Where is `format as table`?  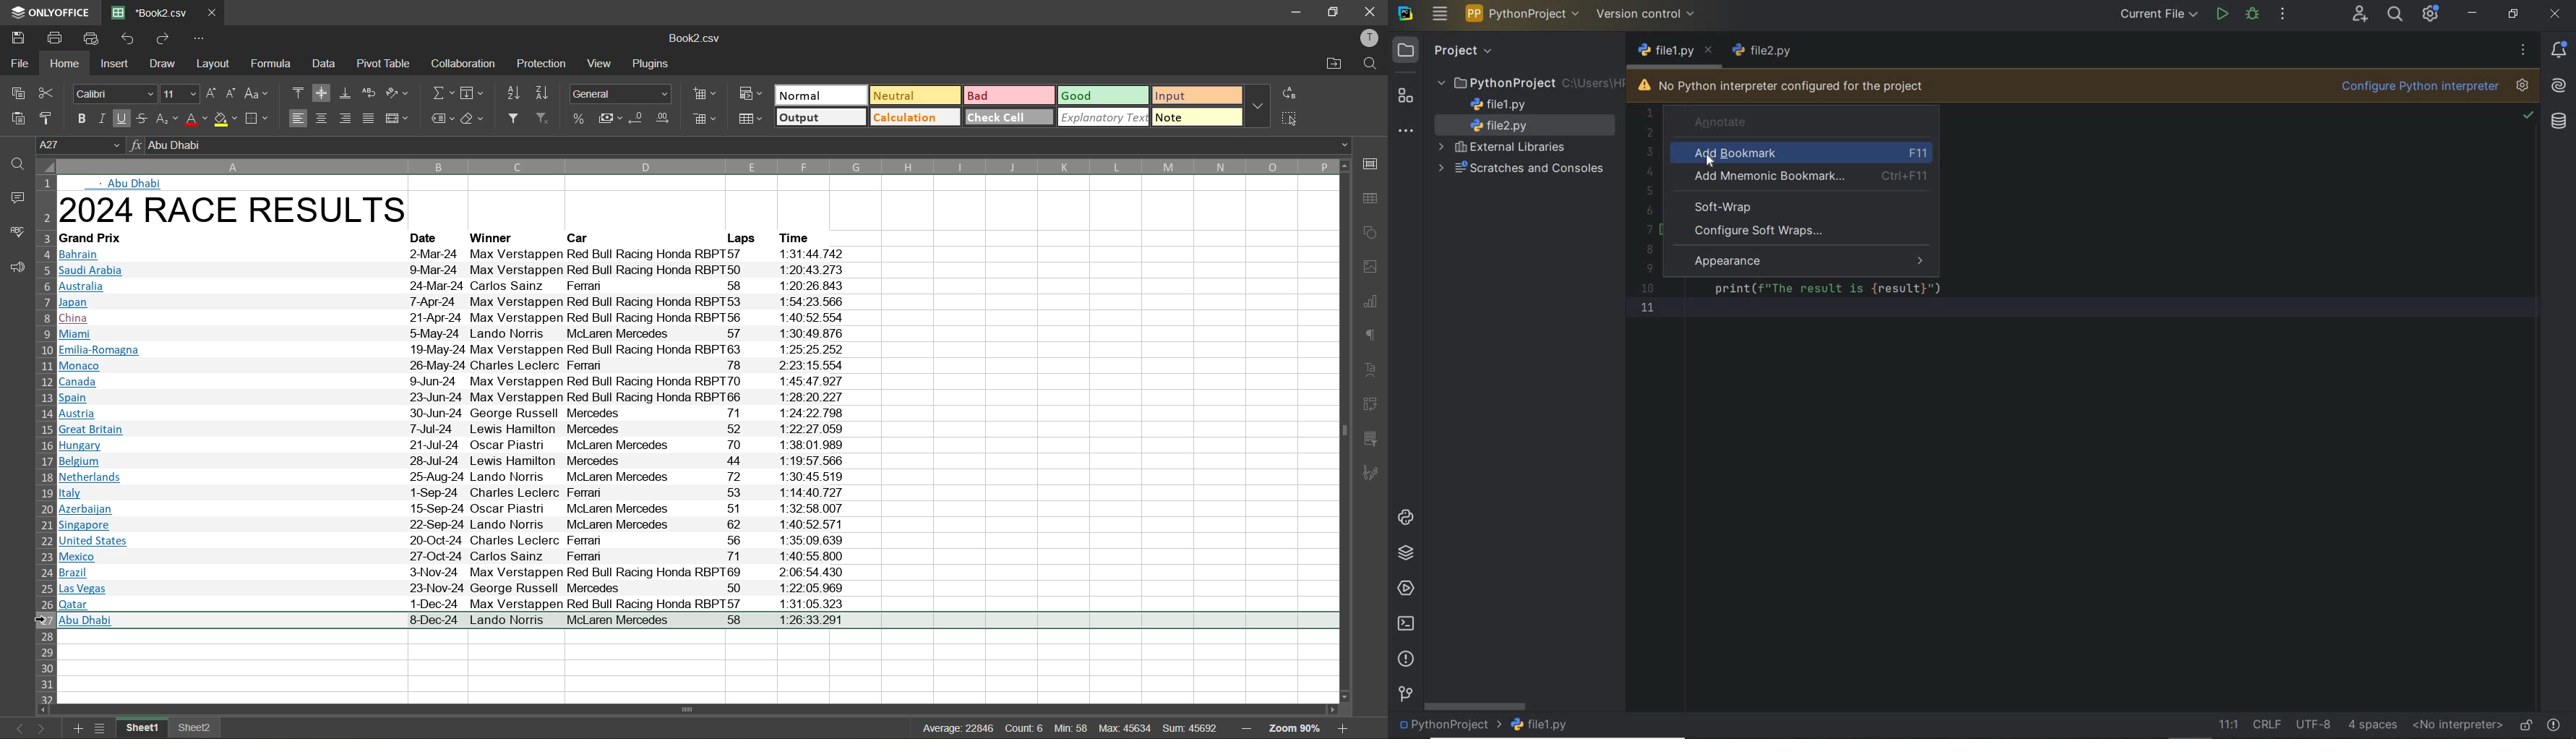 format as table is located at coordinates (755, 122).